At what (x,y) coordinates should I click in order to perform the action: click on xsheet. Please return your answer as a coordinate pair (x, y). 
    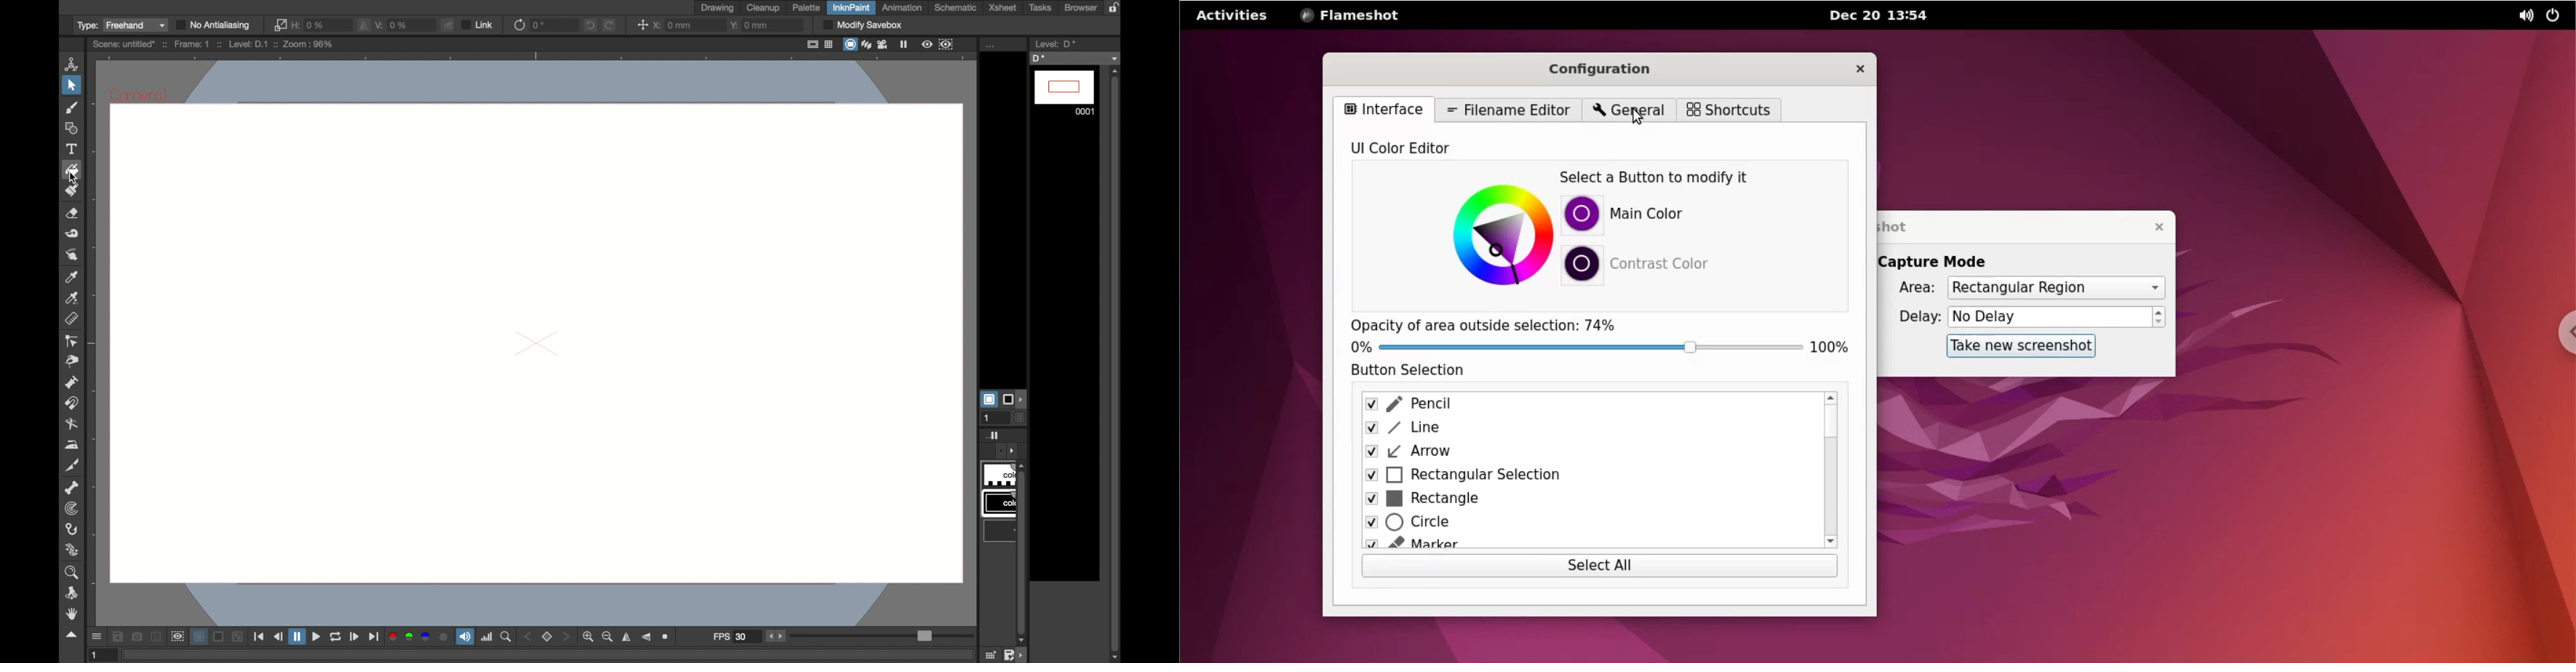
    Looking at the image, I should click on (1003, 7).